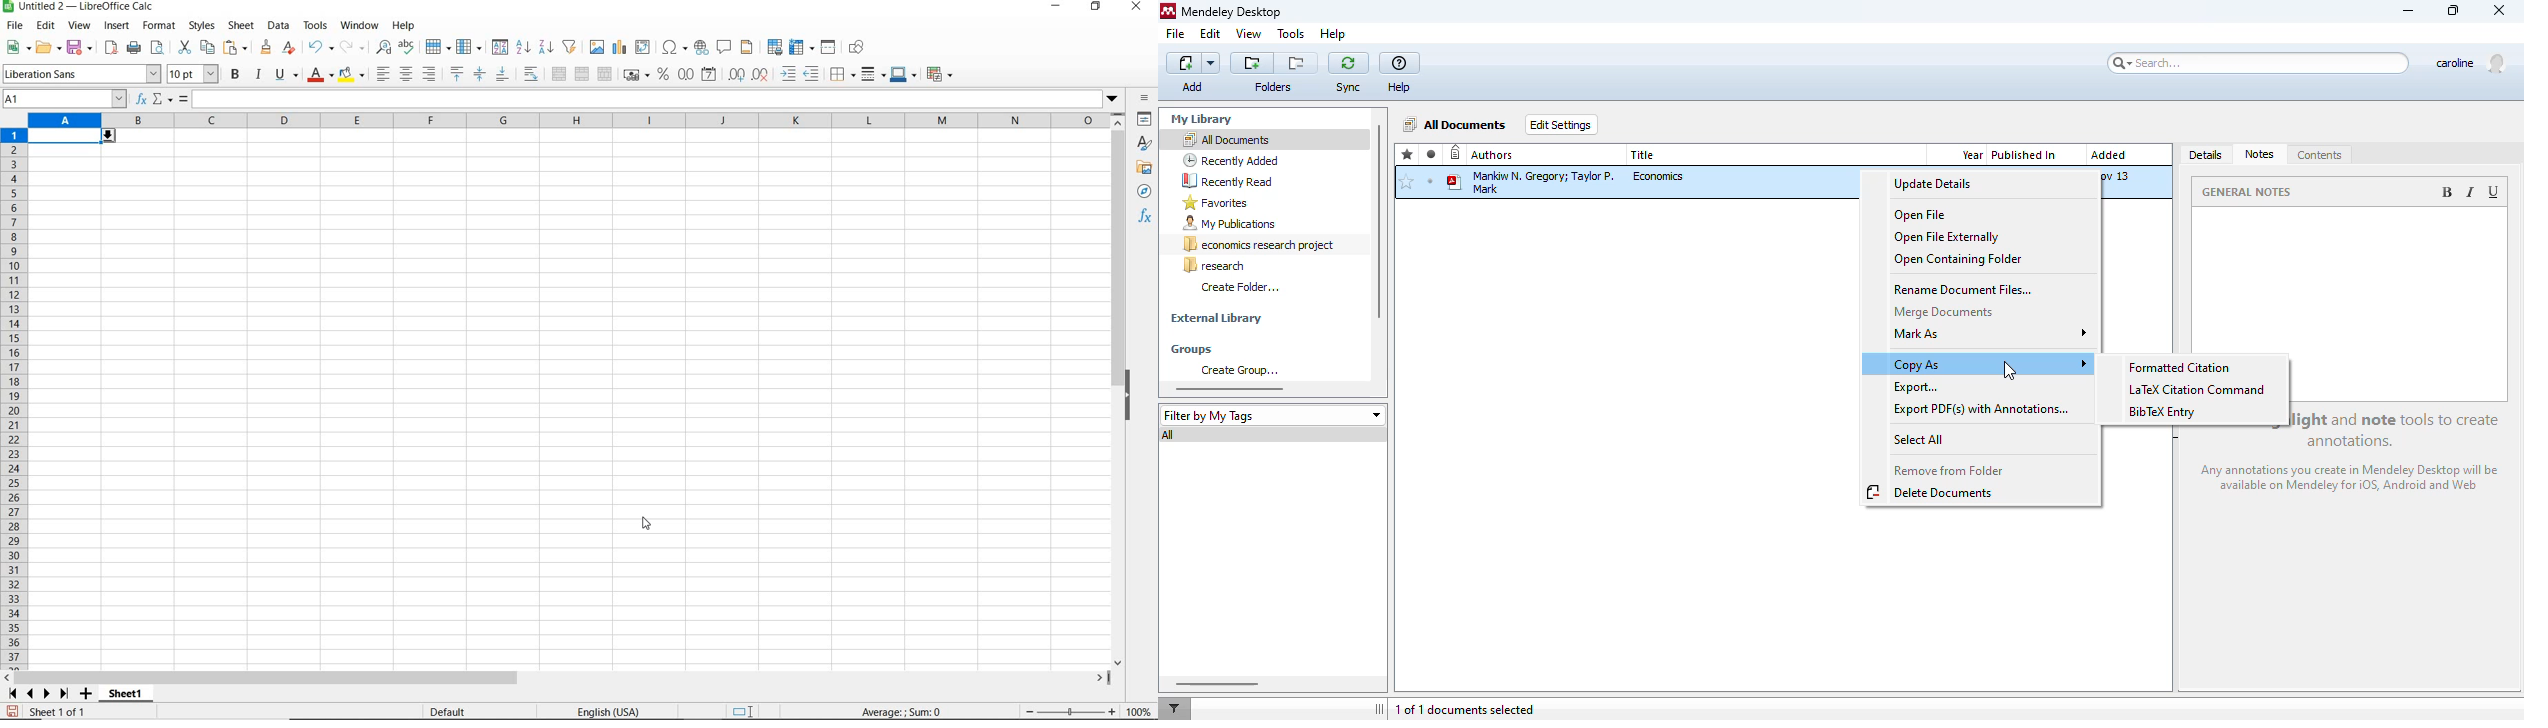 This screenshot has height=728, width=2548. What do you see at coordinates (737, 75) in the screenshot?
I see `add decimal place` at bounding box center [737, 75].